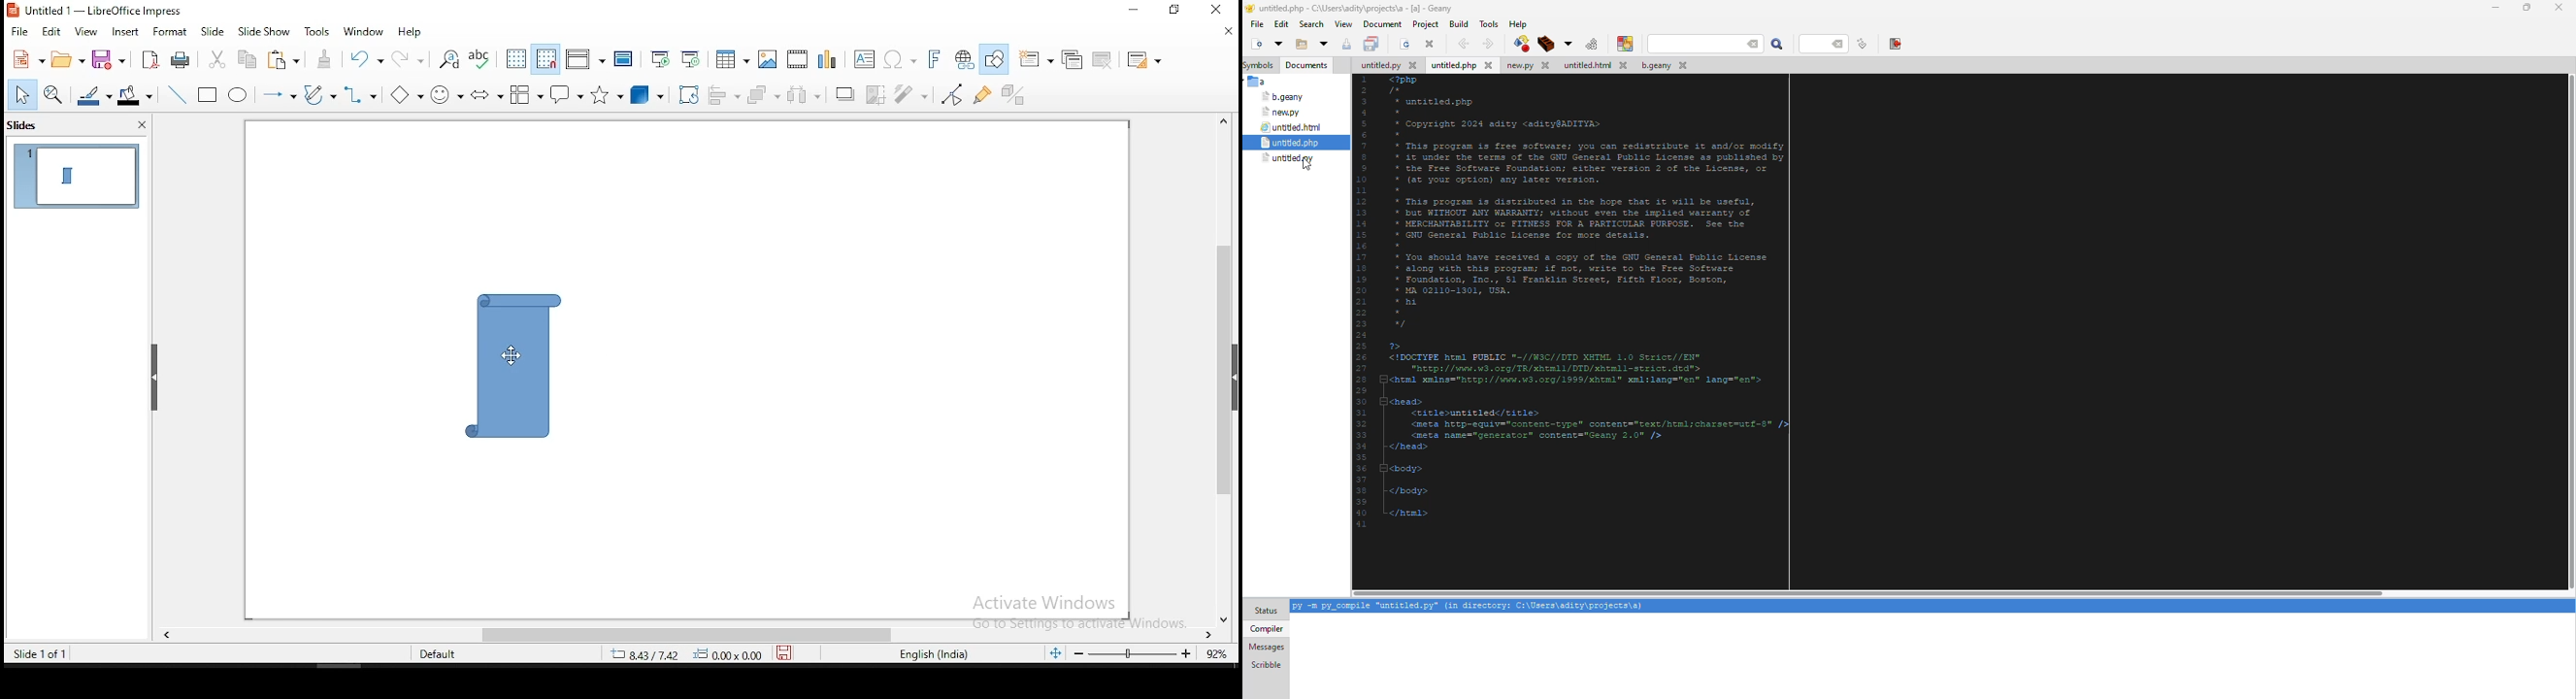 This screenshot has height=700, width=2576. I want to click on insert hyperlink, so click(965, 57).